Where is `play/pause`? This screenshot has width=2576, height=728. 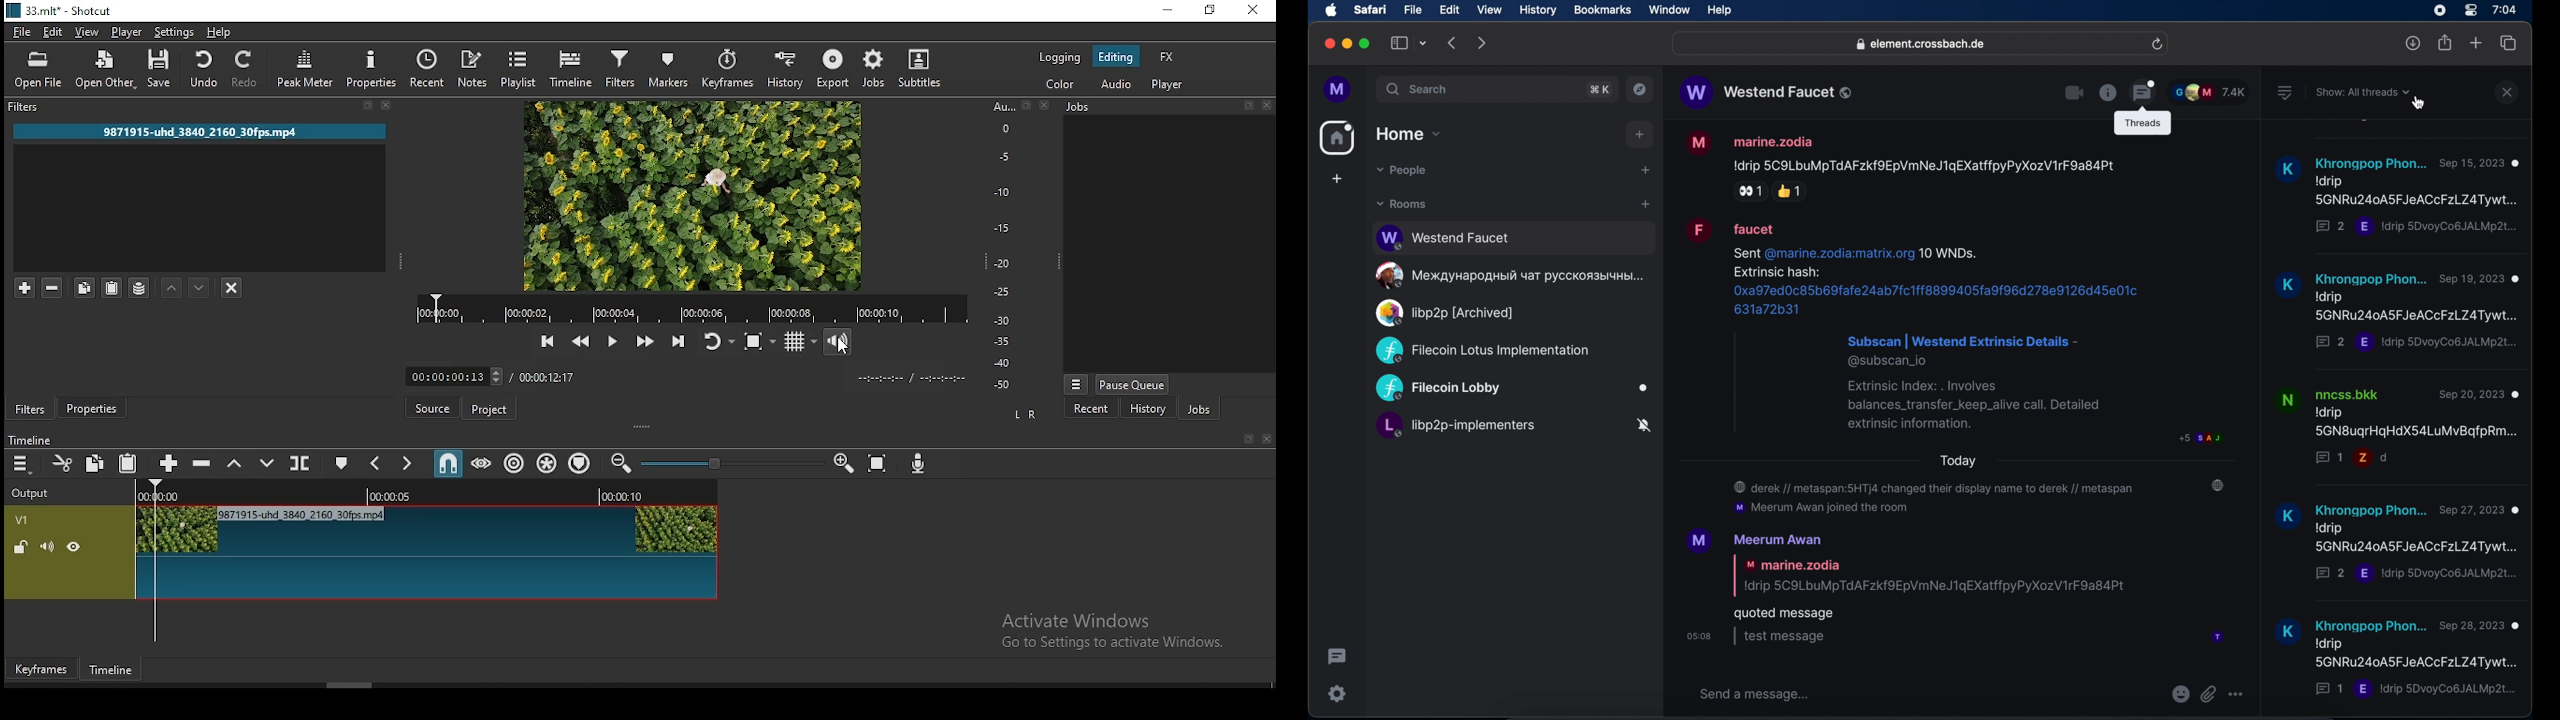
play/pause is located at coordinates (614, 343).